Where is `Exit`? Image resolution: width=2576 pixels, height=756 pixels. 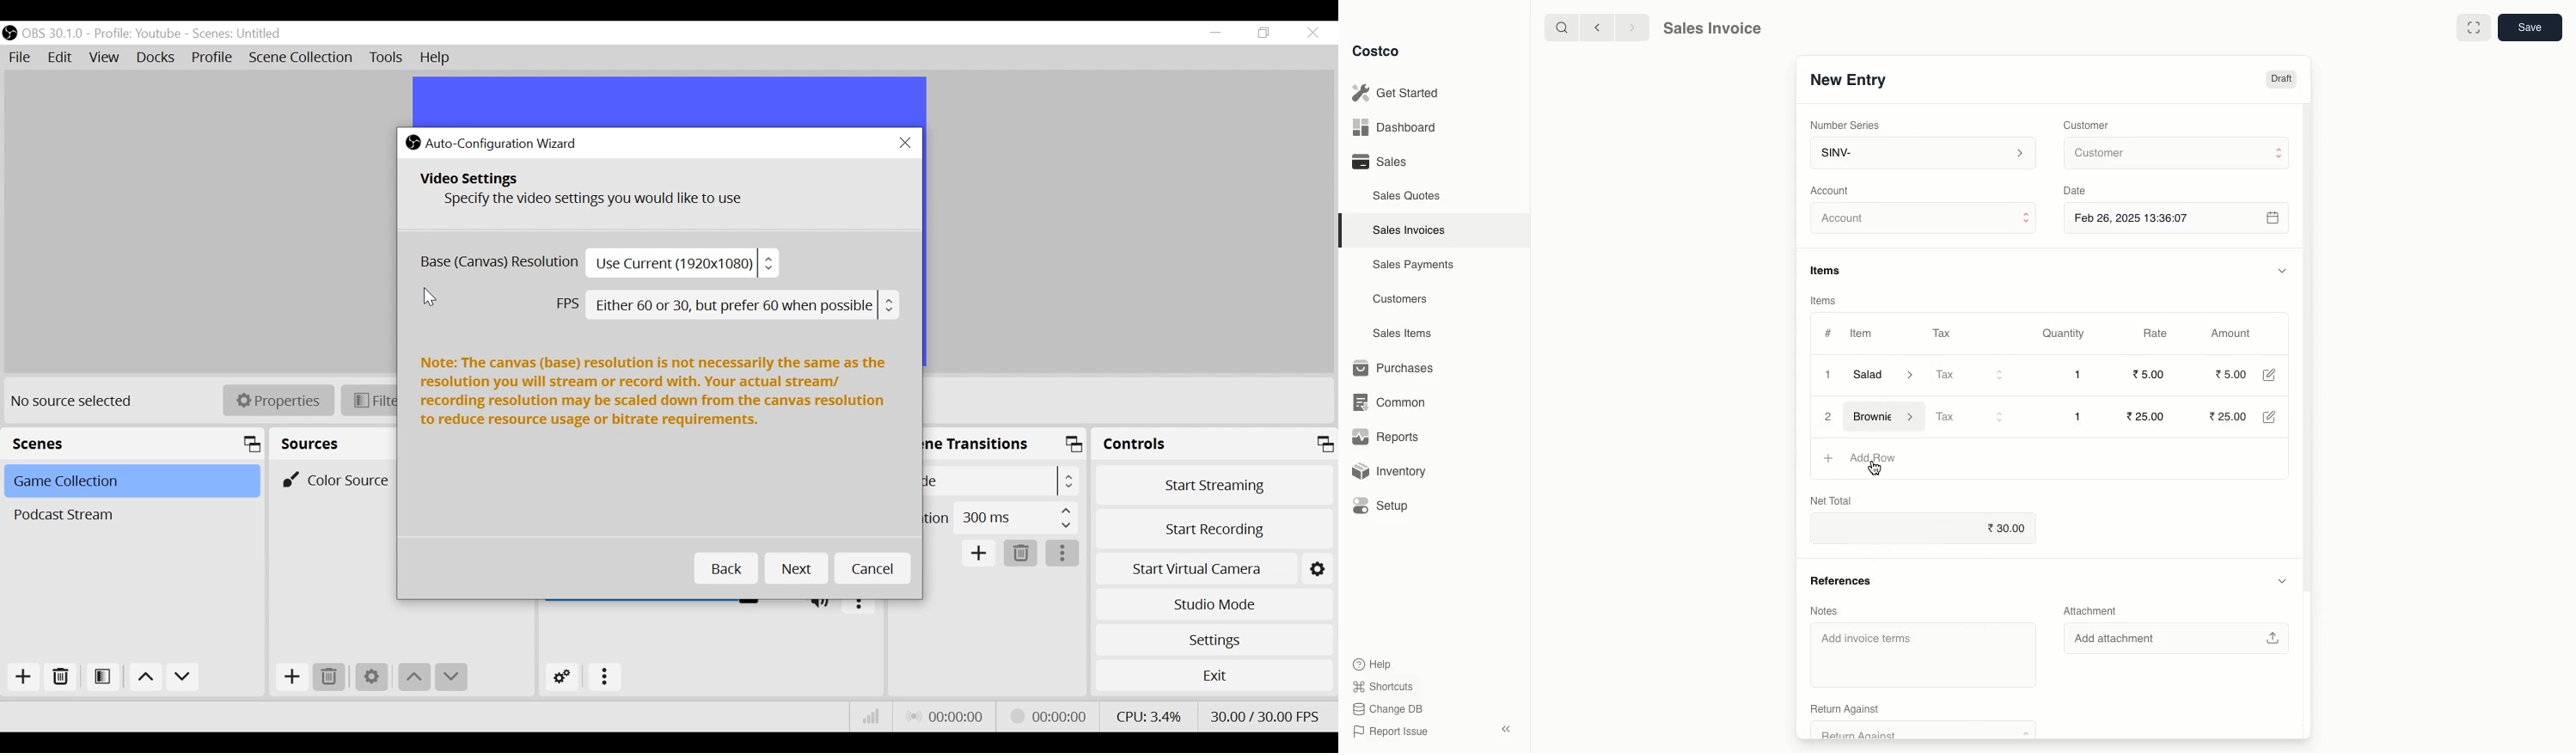
Exit is located at coordinates (1214, 676).